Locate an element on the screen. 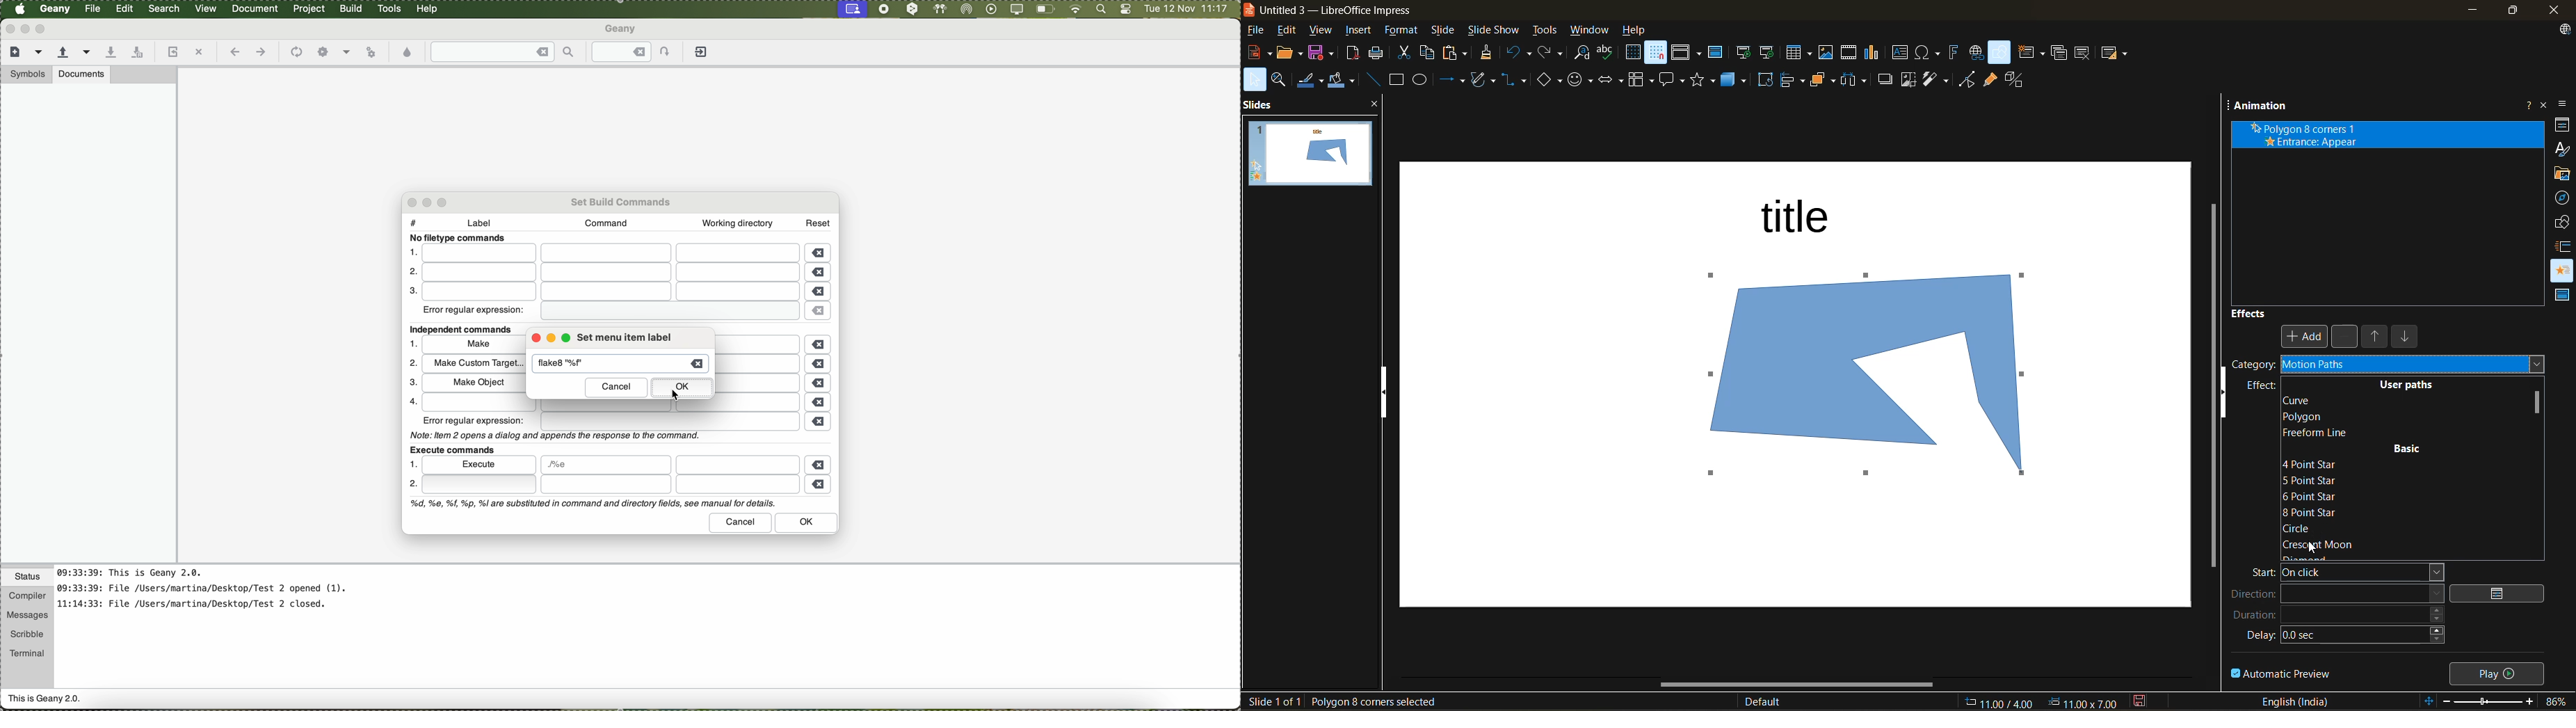  file is located at coordinates (762, 344).